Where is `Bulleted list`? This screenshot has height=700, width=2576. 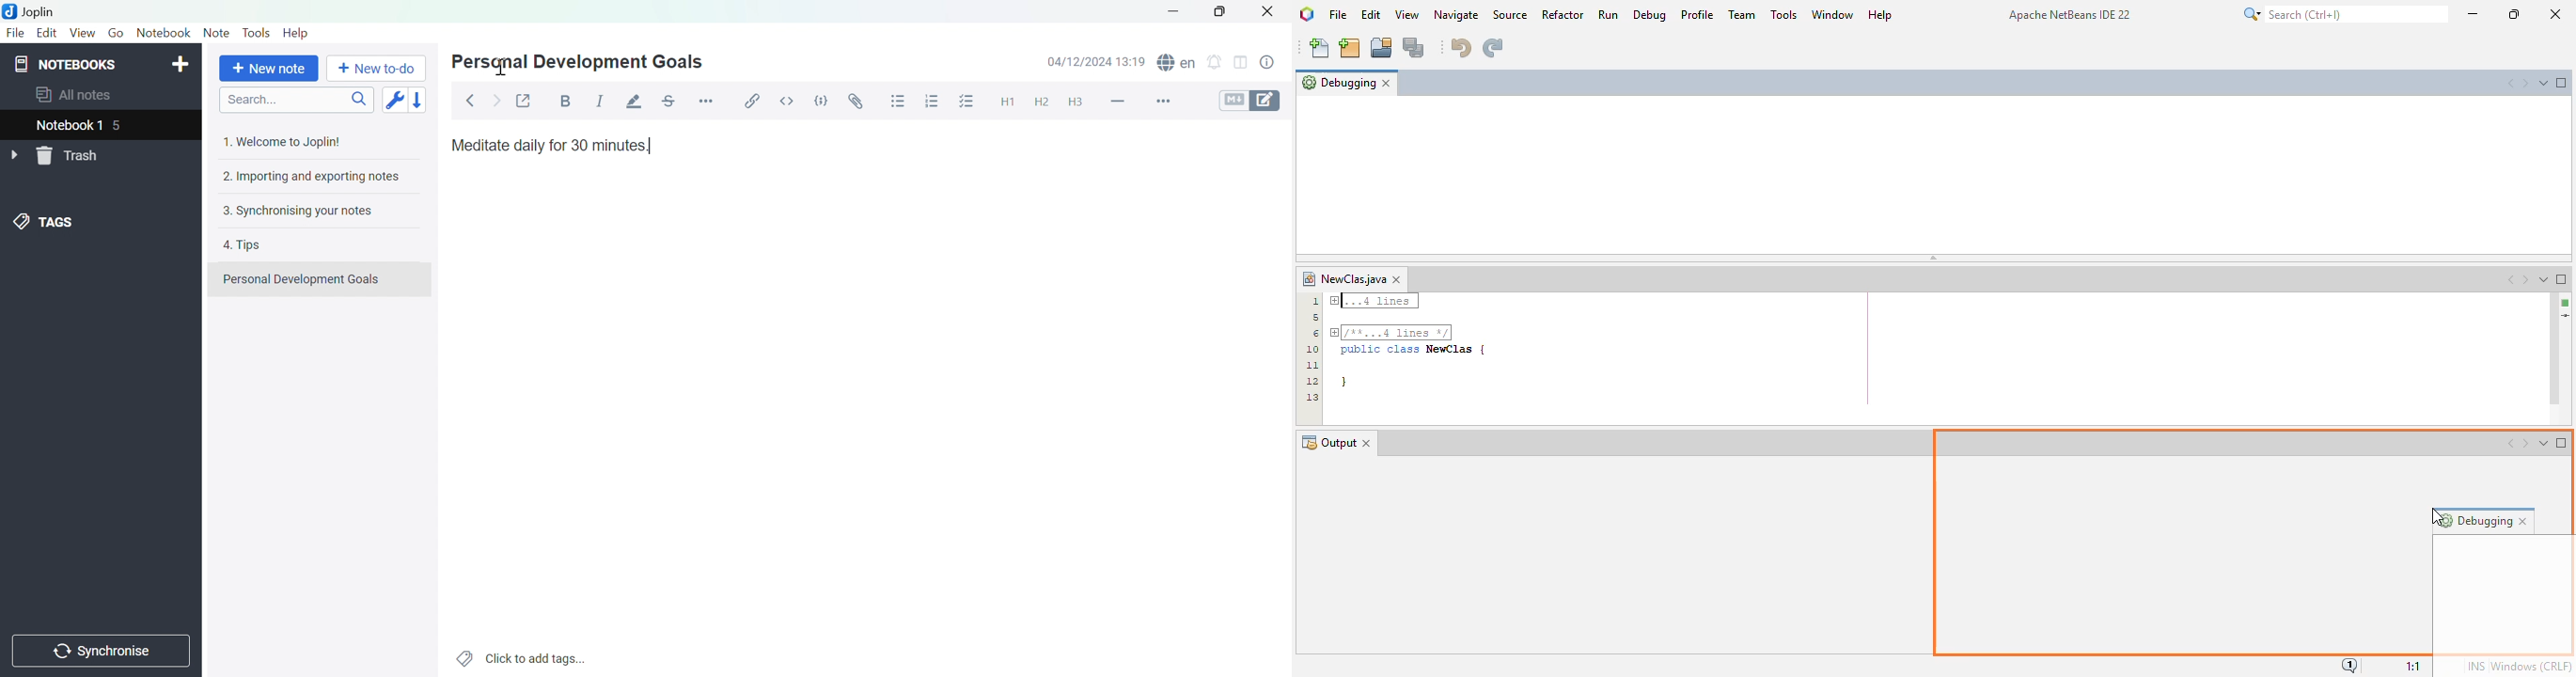 Bulleted list is located at coordinates (899, 102).